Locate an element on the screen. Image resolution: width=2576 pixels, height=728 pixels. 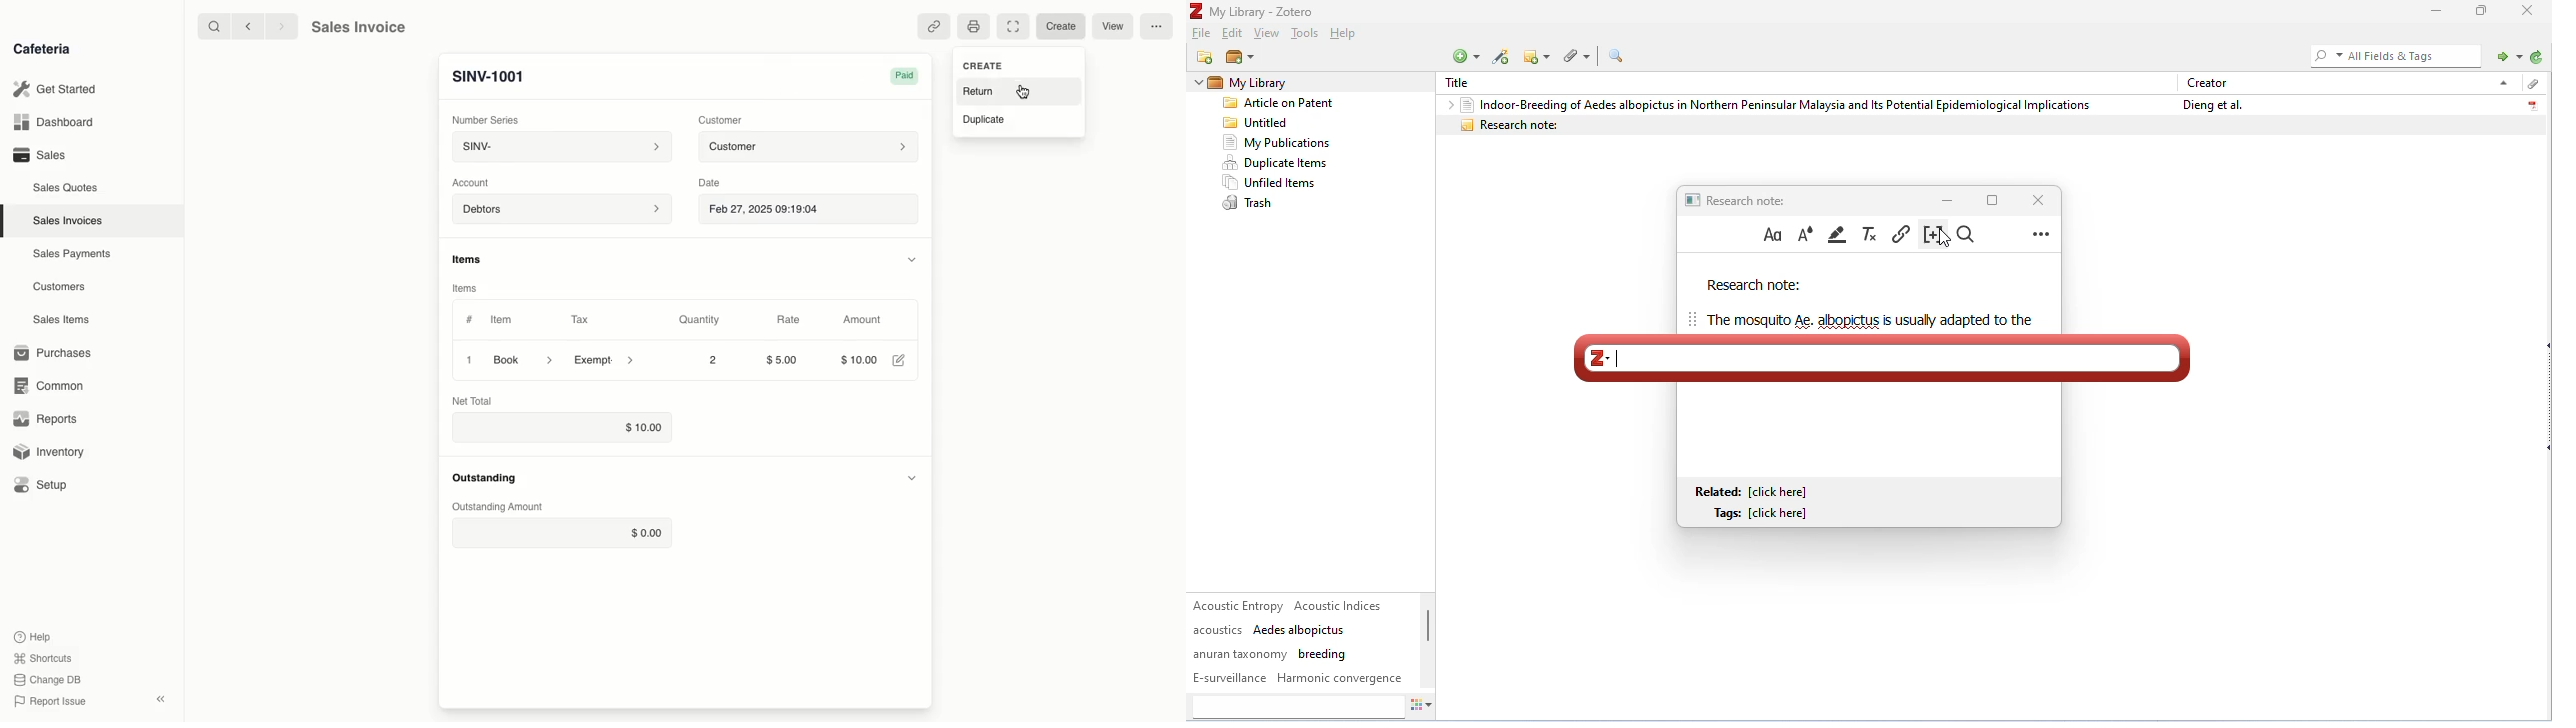
Get Started is located at coordinates (55, 88).